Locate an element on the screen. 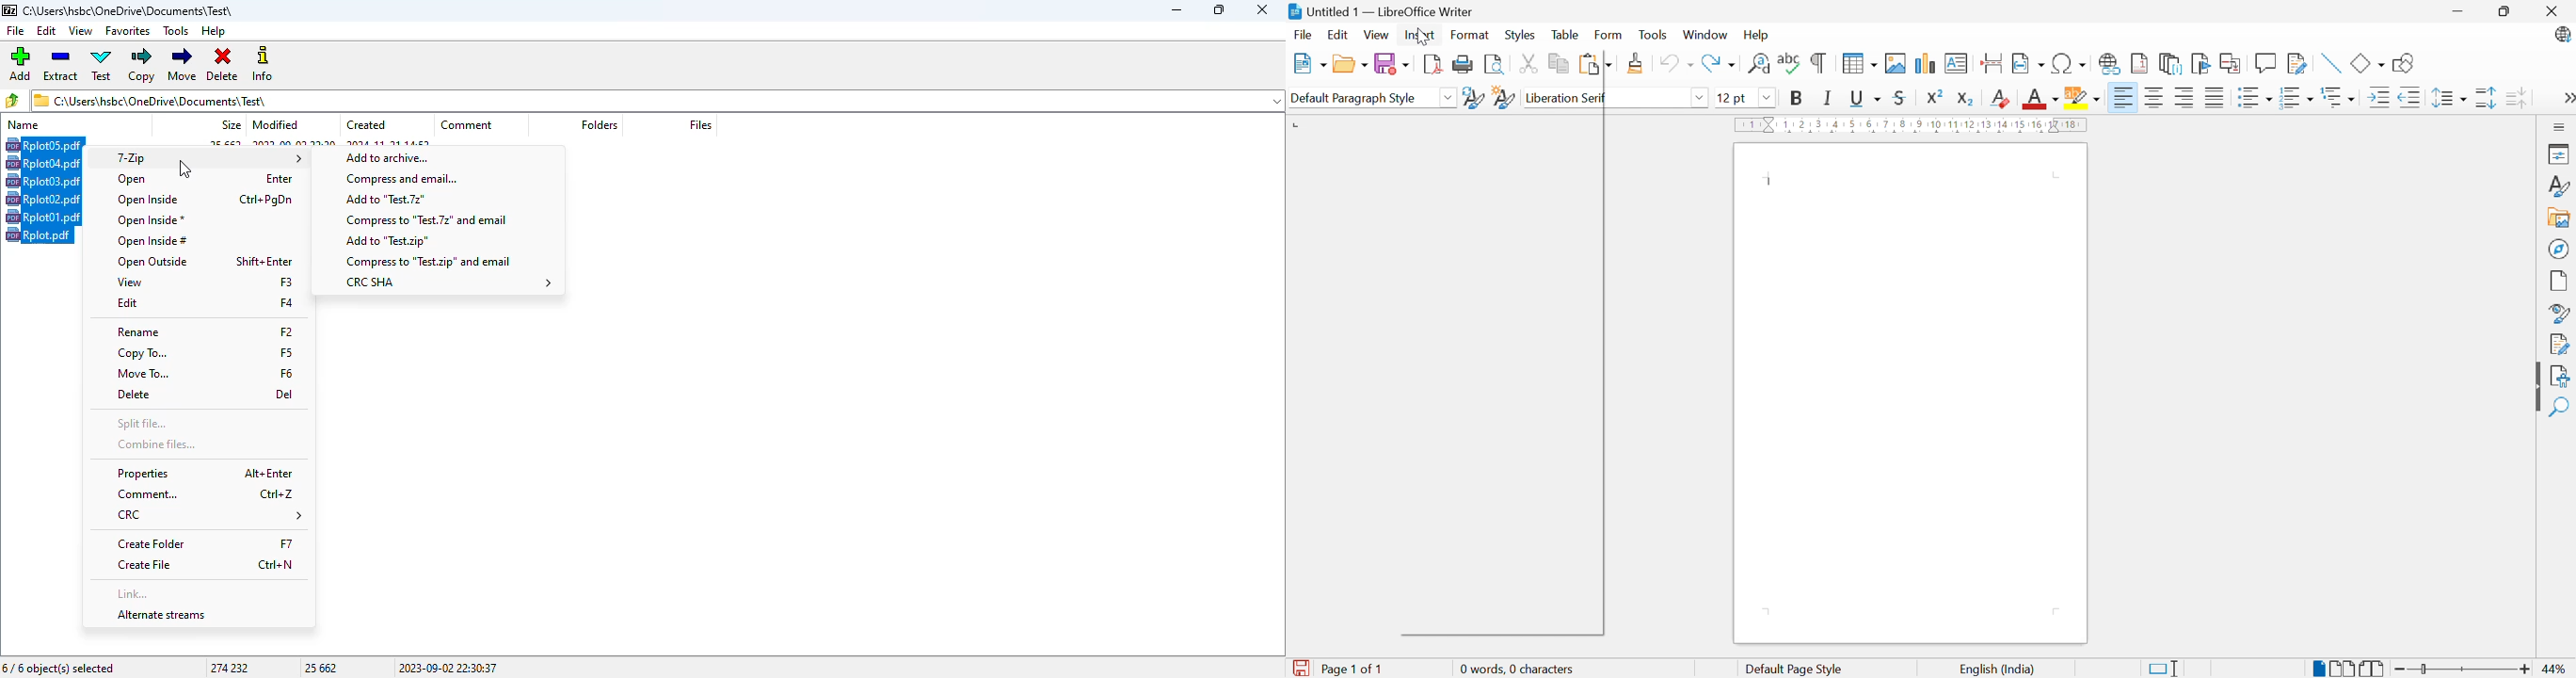 The width and height of the screenshot is (2576, 700). Properties is located at coordinates (2557, 153).